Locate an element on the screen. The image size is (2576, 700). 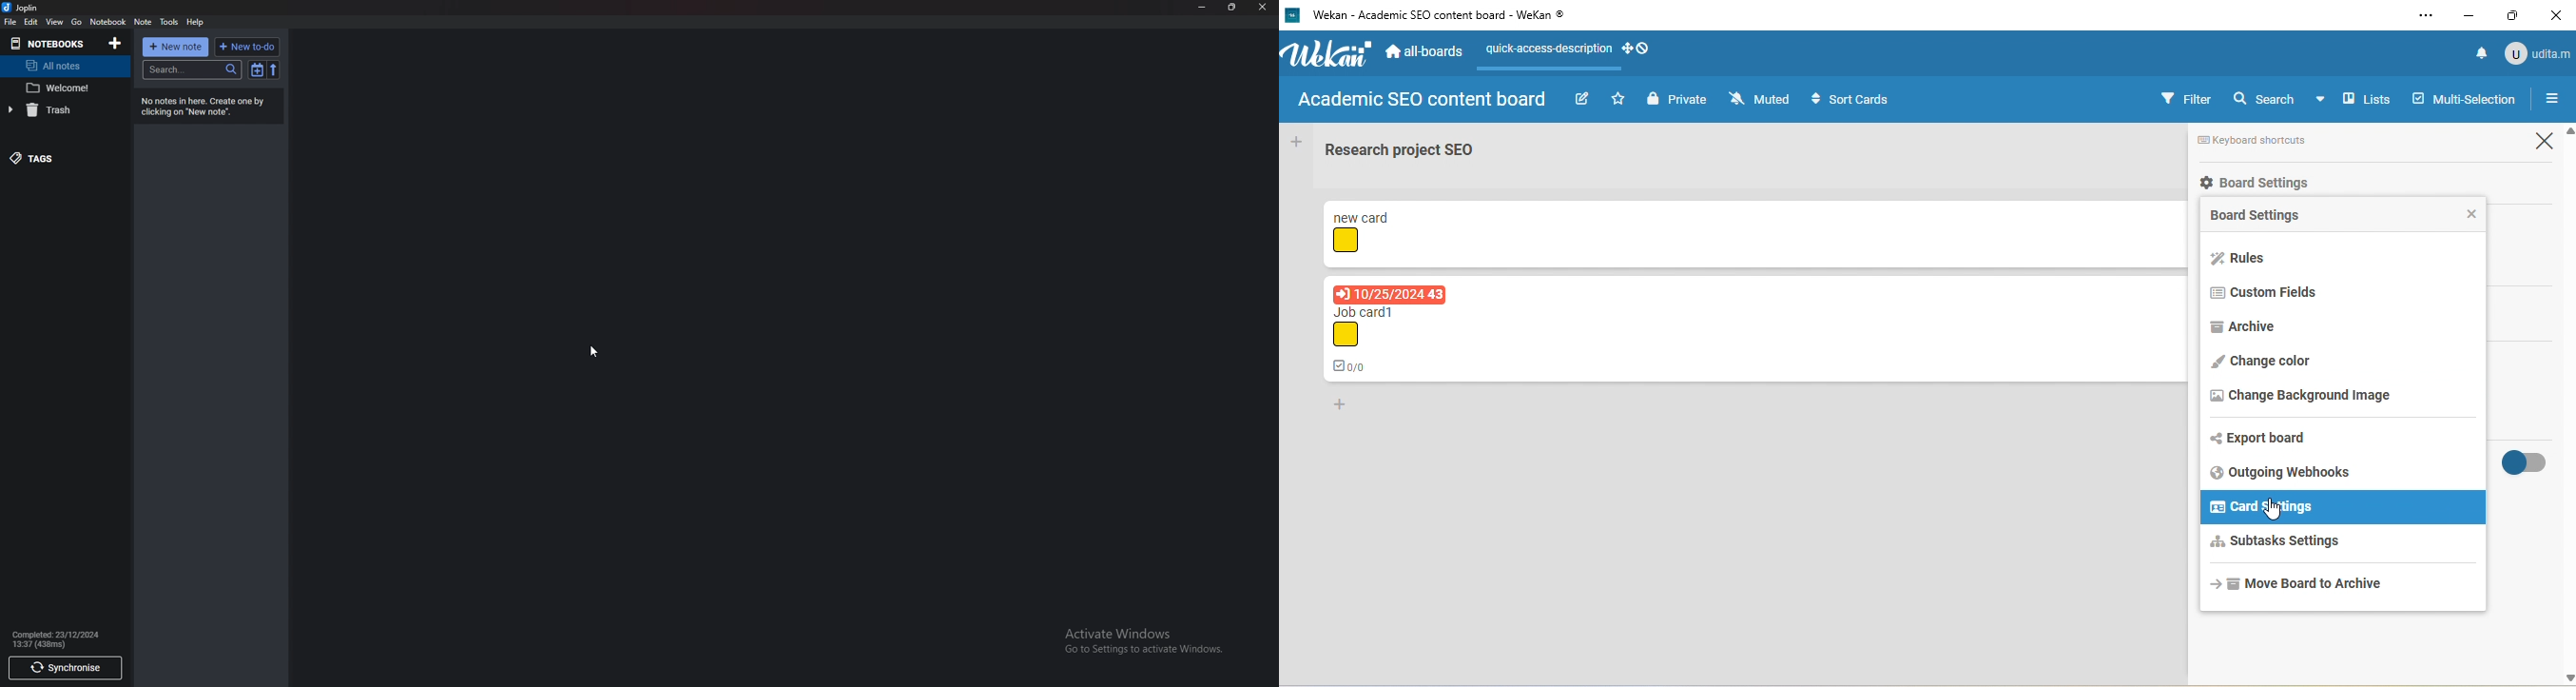
Synchronize is located at coordinates (65, 668).